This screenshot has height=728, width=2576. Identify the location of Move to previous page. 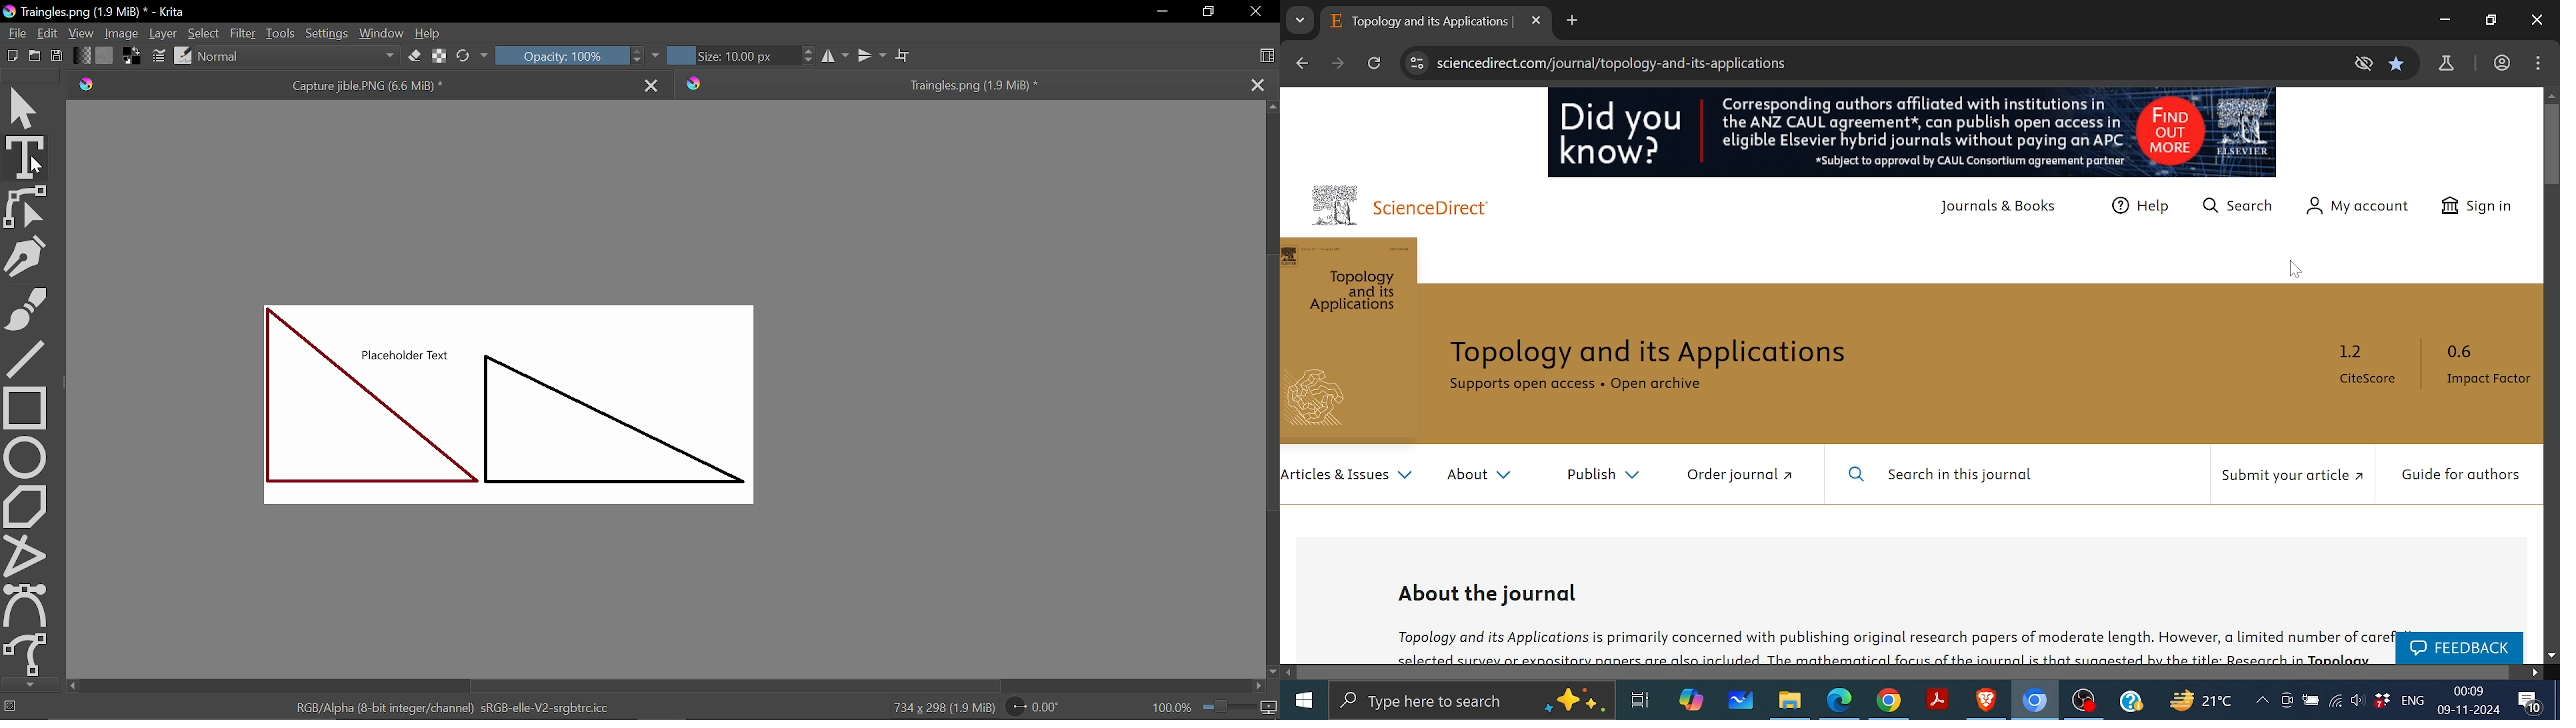
(1301, 61).